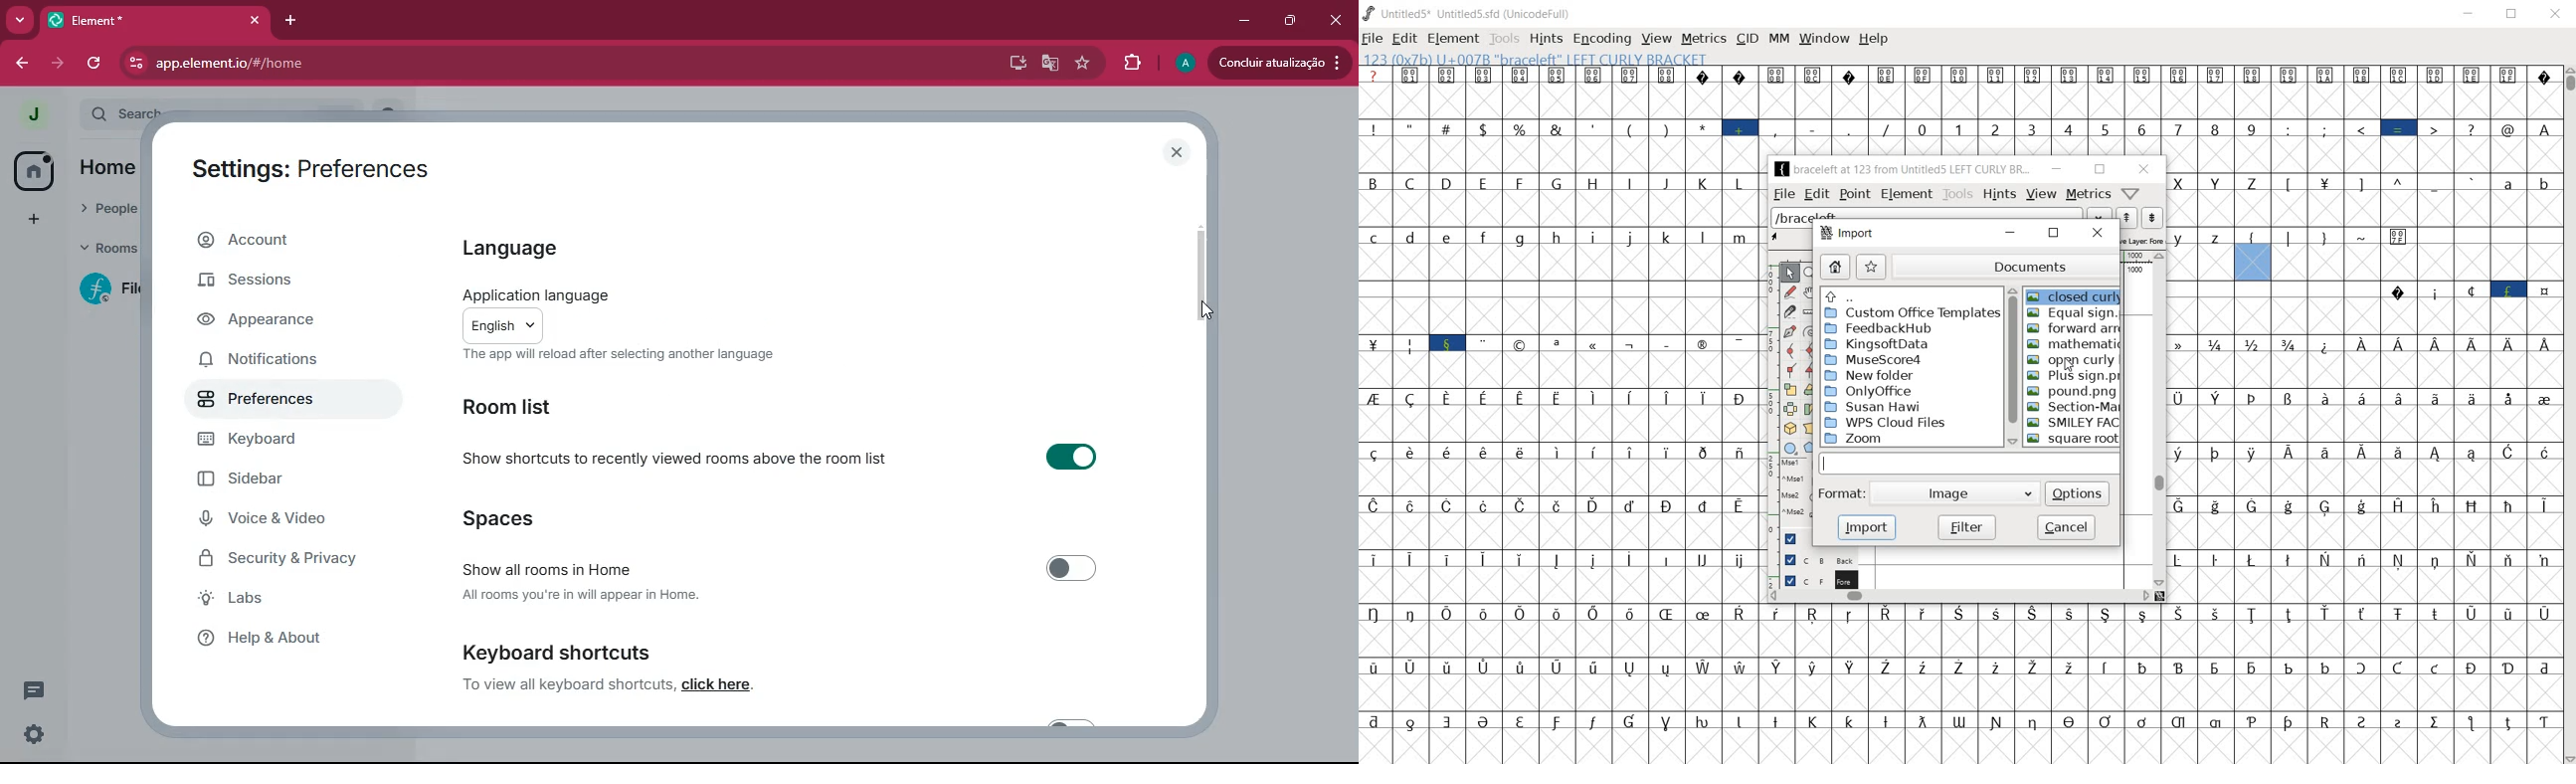 This screenshot has height=784, width=2576. What do you see at coordinates (1812, 274) in the screenshot?
I see `MAGNIFY` at bounding box center [1812, 274].